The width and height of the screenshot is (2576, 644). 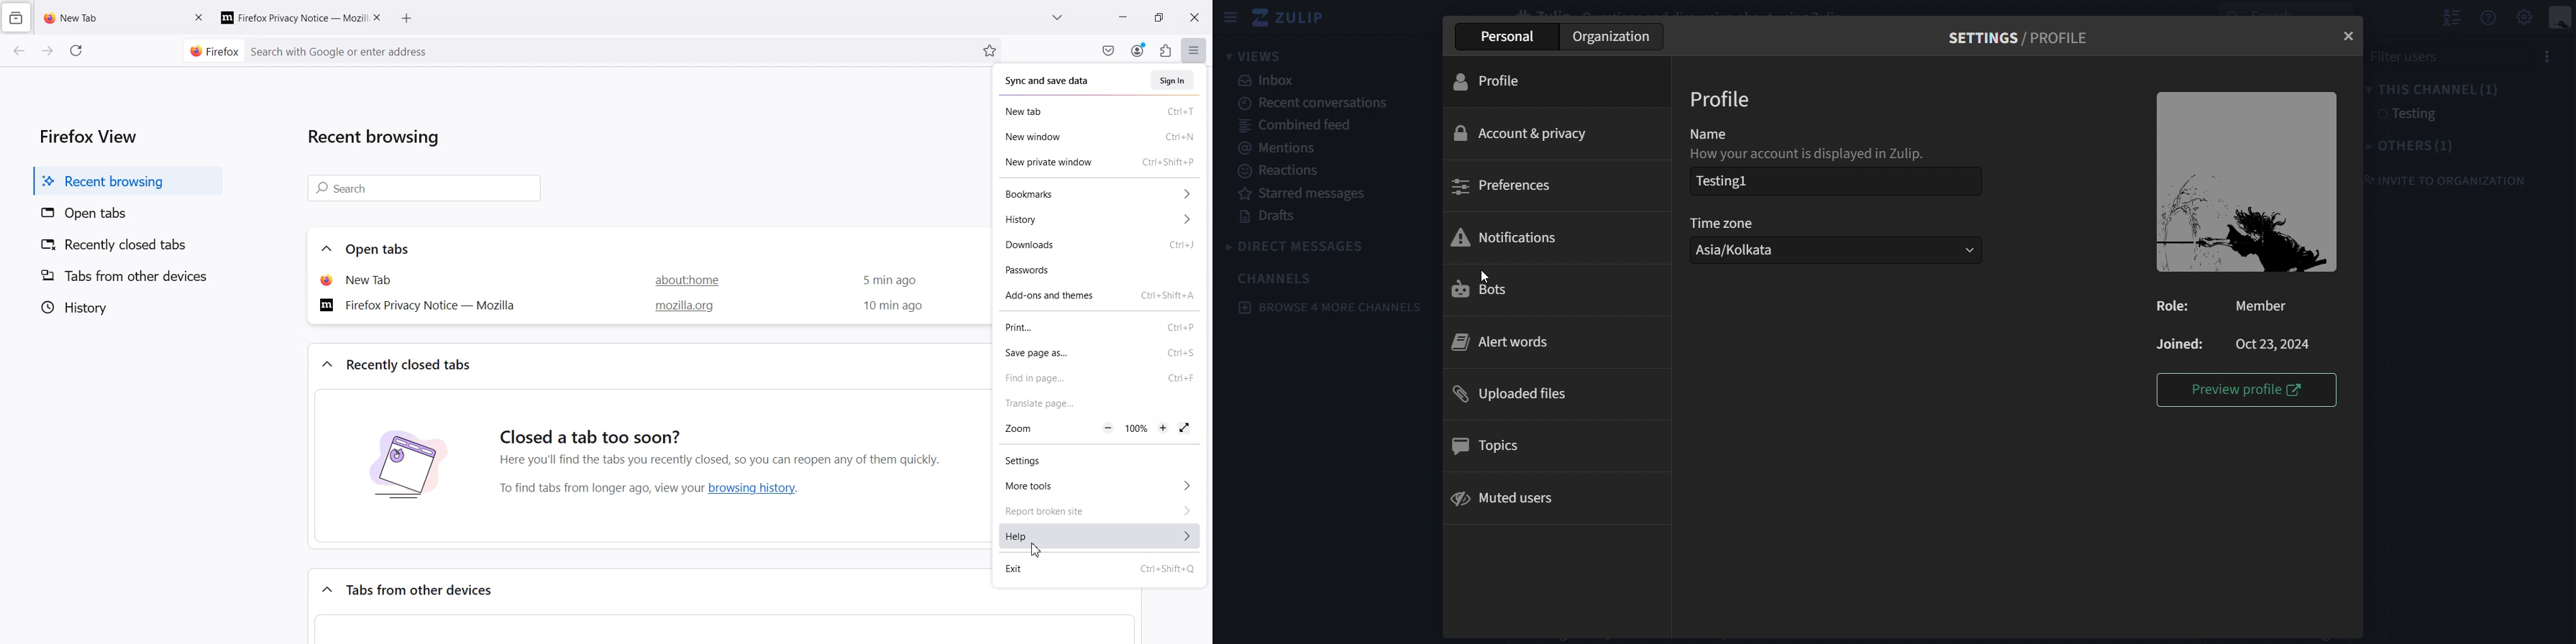 I want to click on Open tabs, so click(x=381, y=249).